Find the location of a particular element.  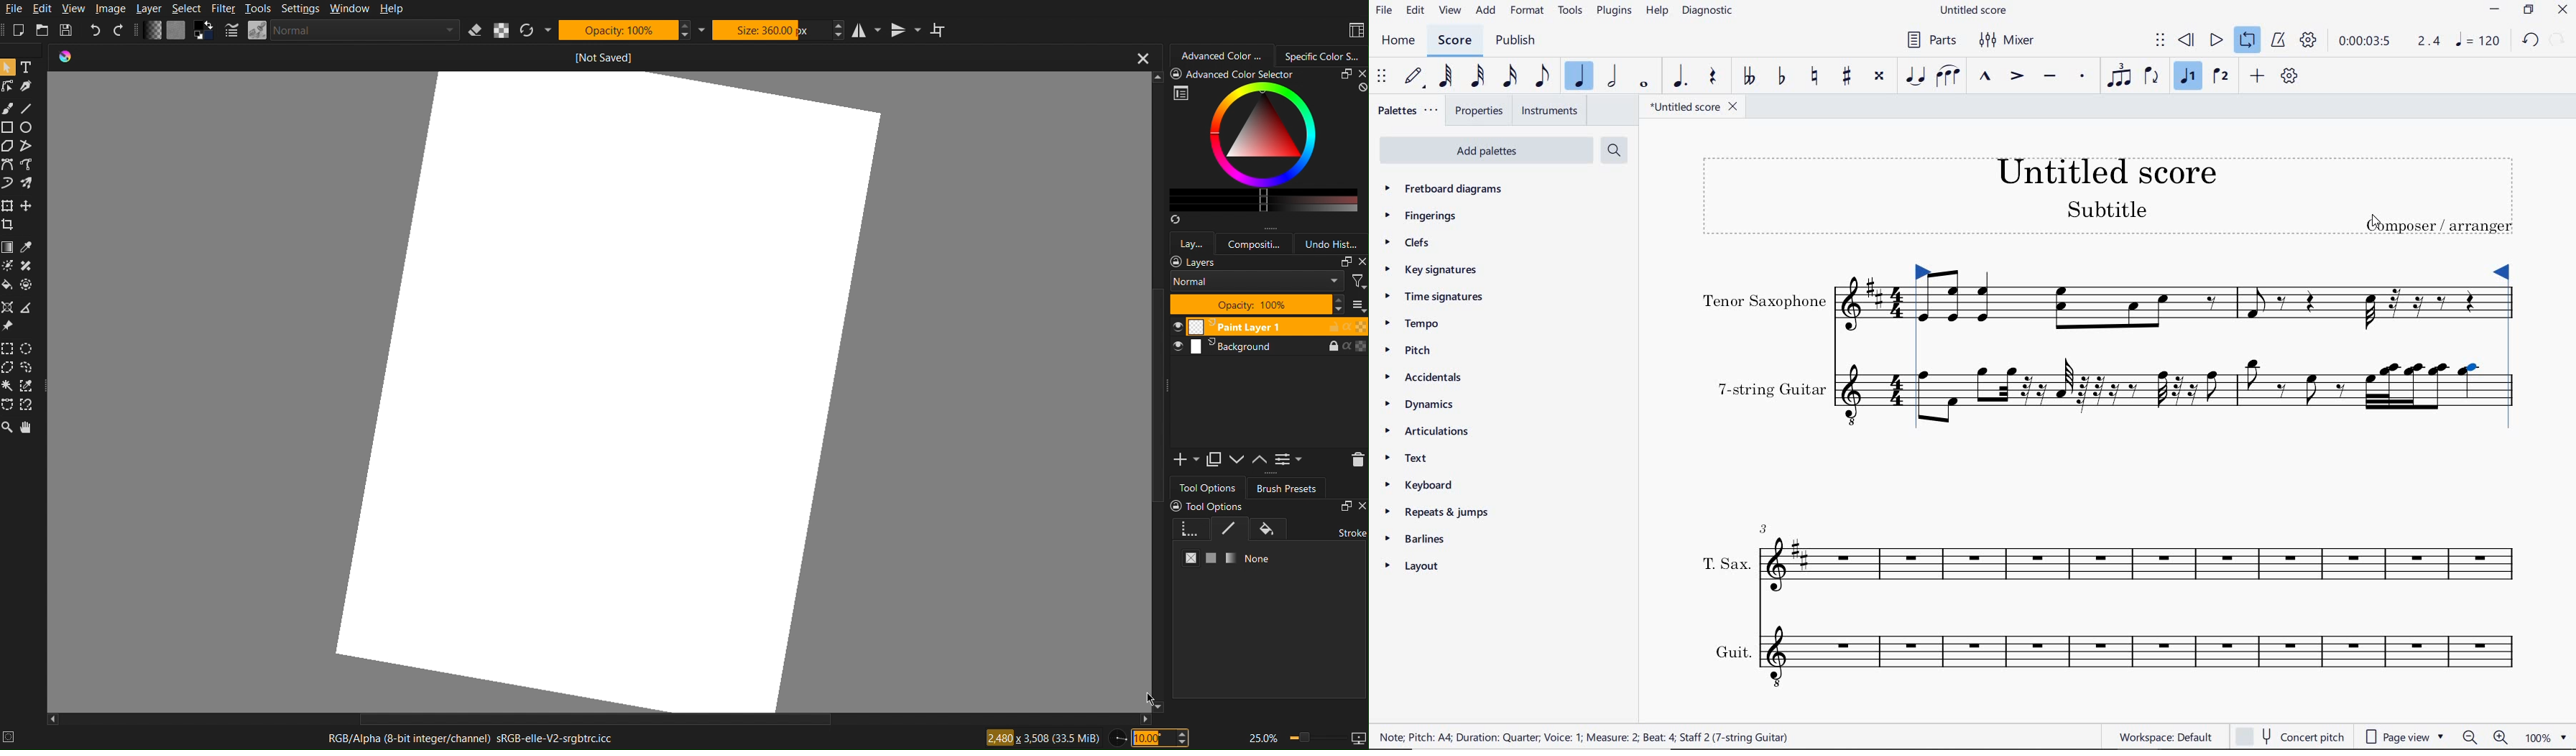

Down is located at coordinates (1237, 461).